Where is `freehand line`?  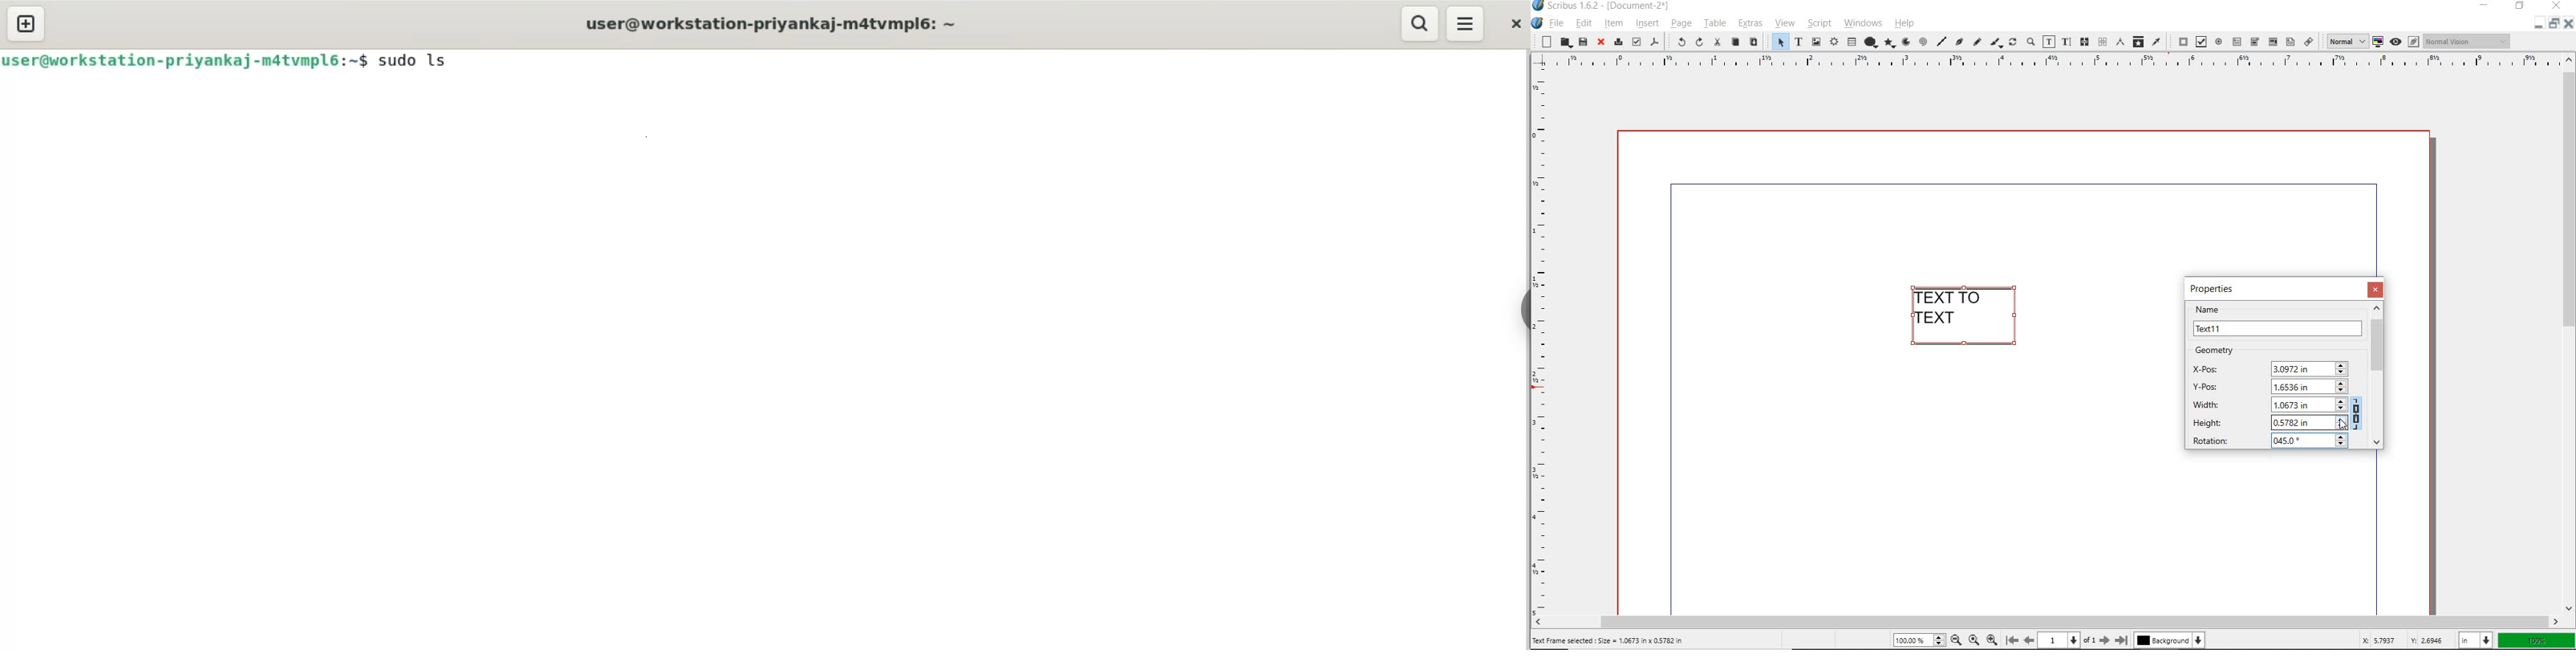
freehand line is located at coordinates (1978, 41).